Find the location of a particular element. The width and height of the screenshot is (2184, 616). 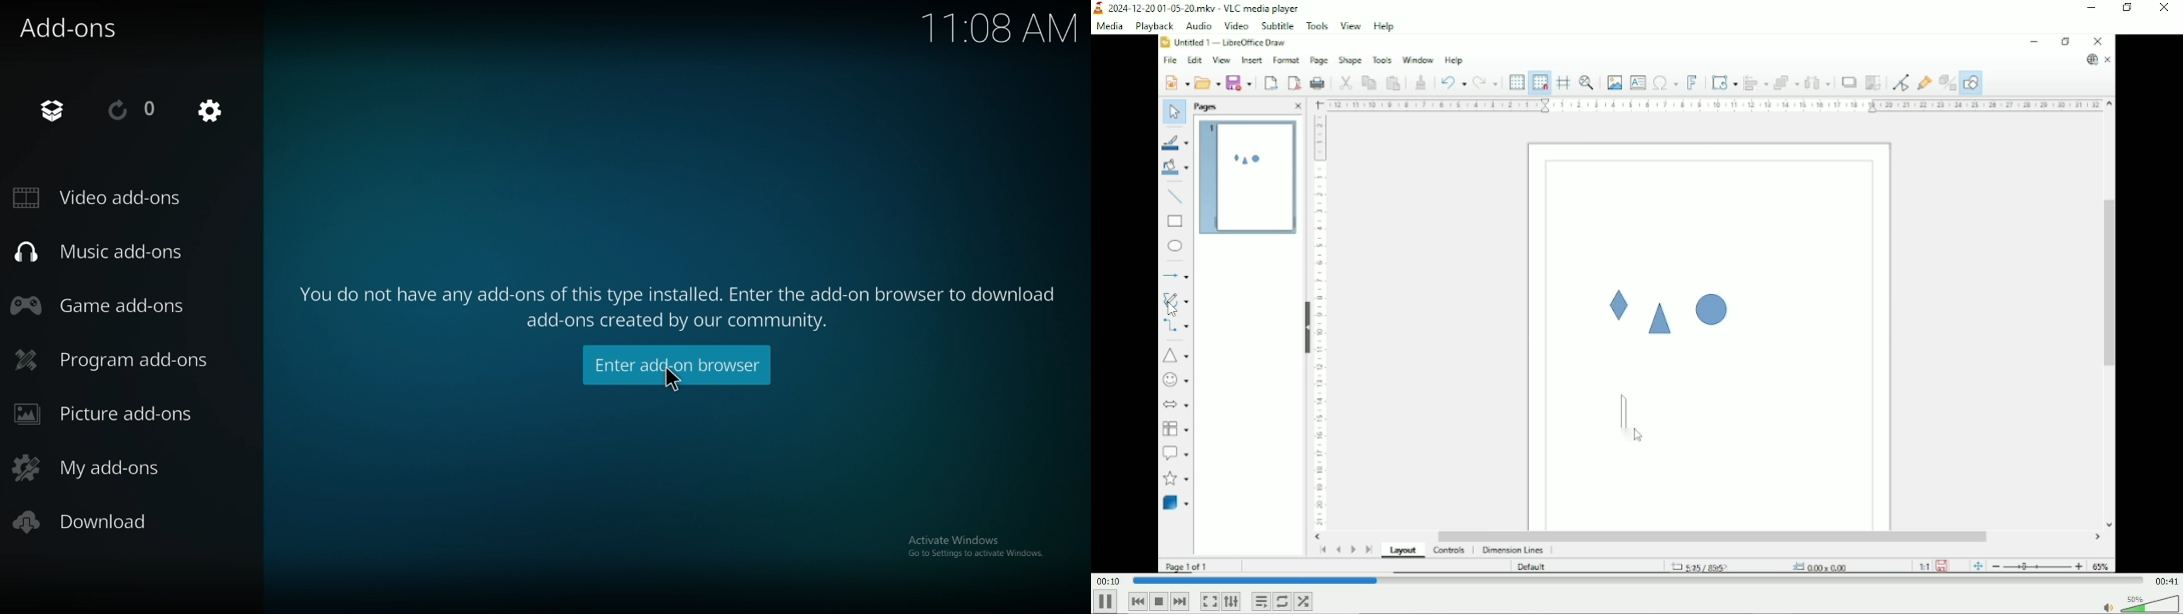

Next is located at coordinates (1180, 601).